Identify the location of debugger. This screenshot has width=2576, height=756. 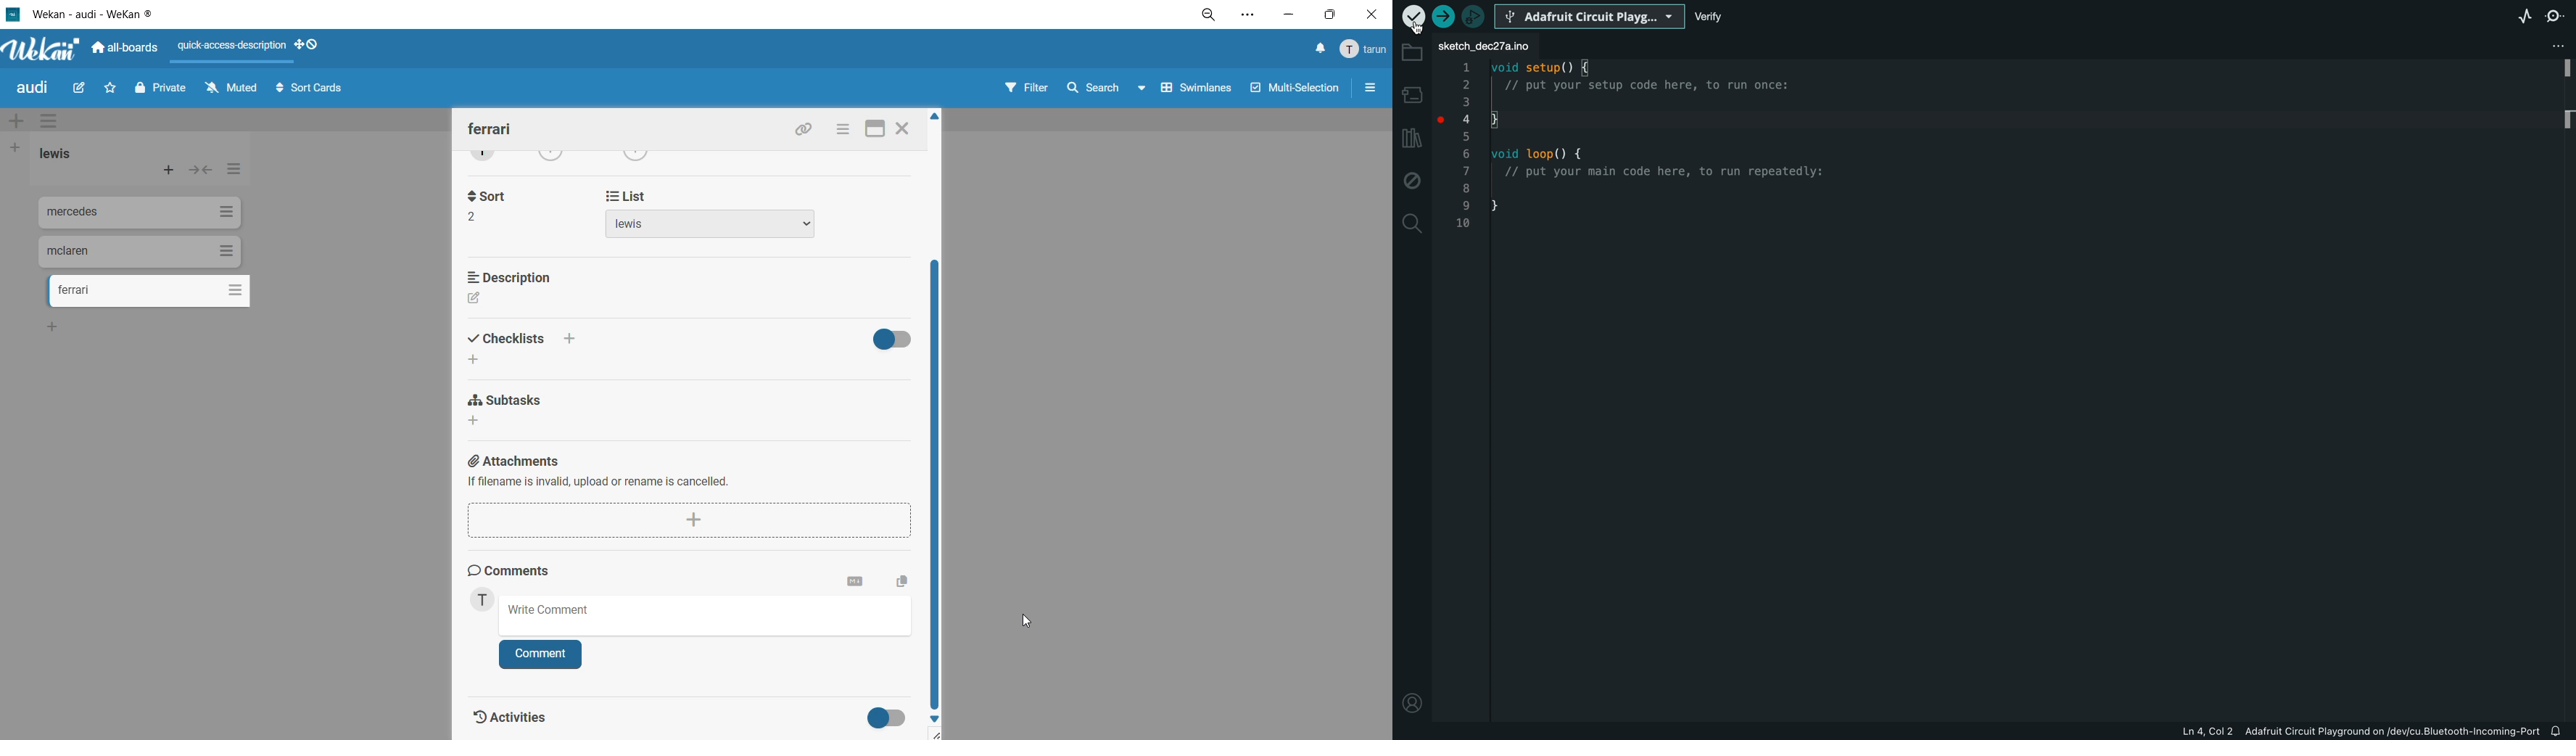
(1473, 15).